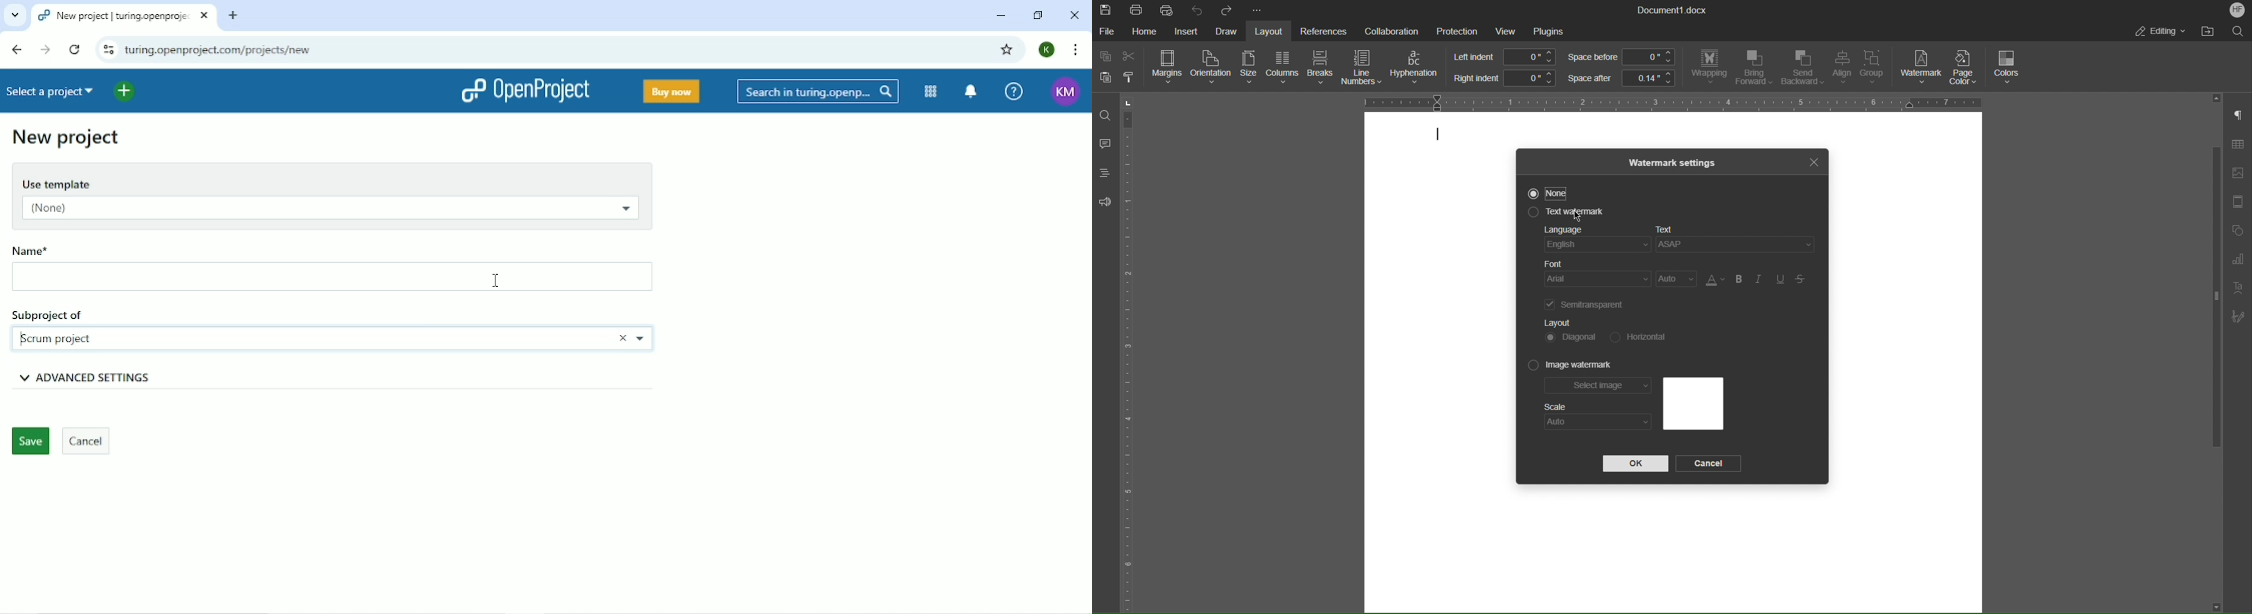 The image size is (2268, 616). What do you see at coordinates (1107, 57) in the screenshot?
I see `Copy` at bounding box center [1107, 57].